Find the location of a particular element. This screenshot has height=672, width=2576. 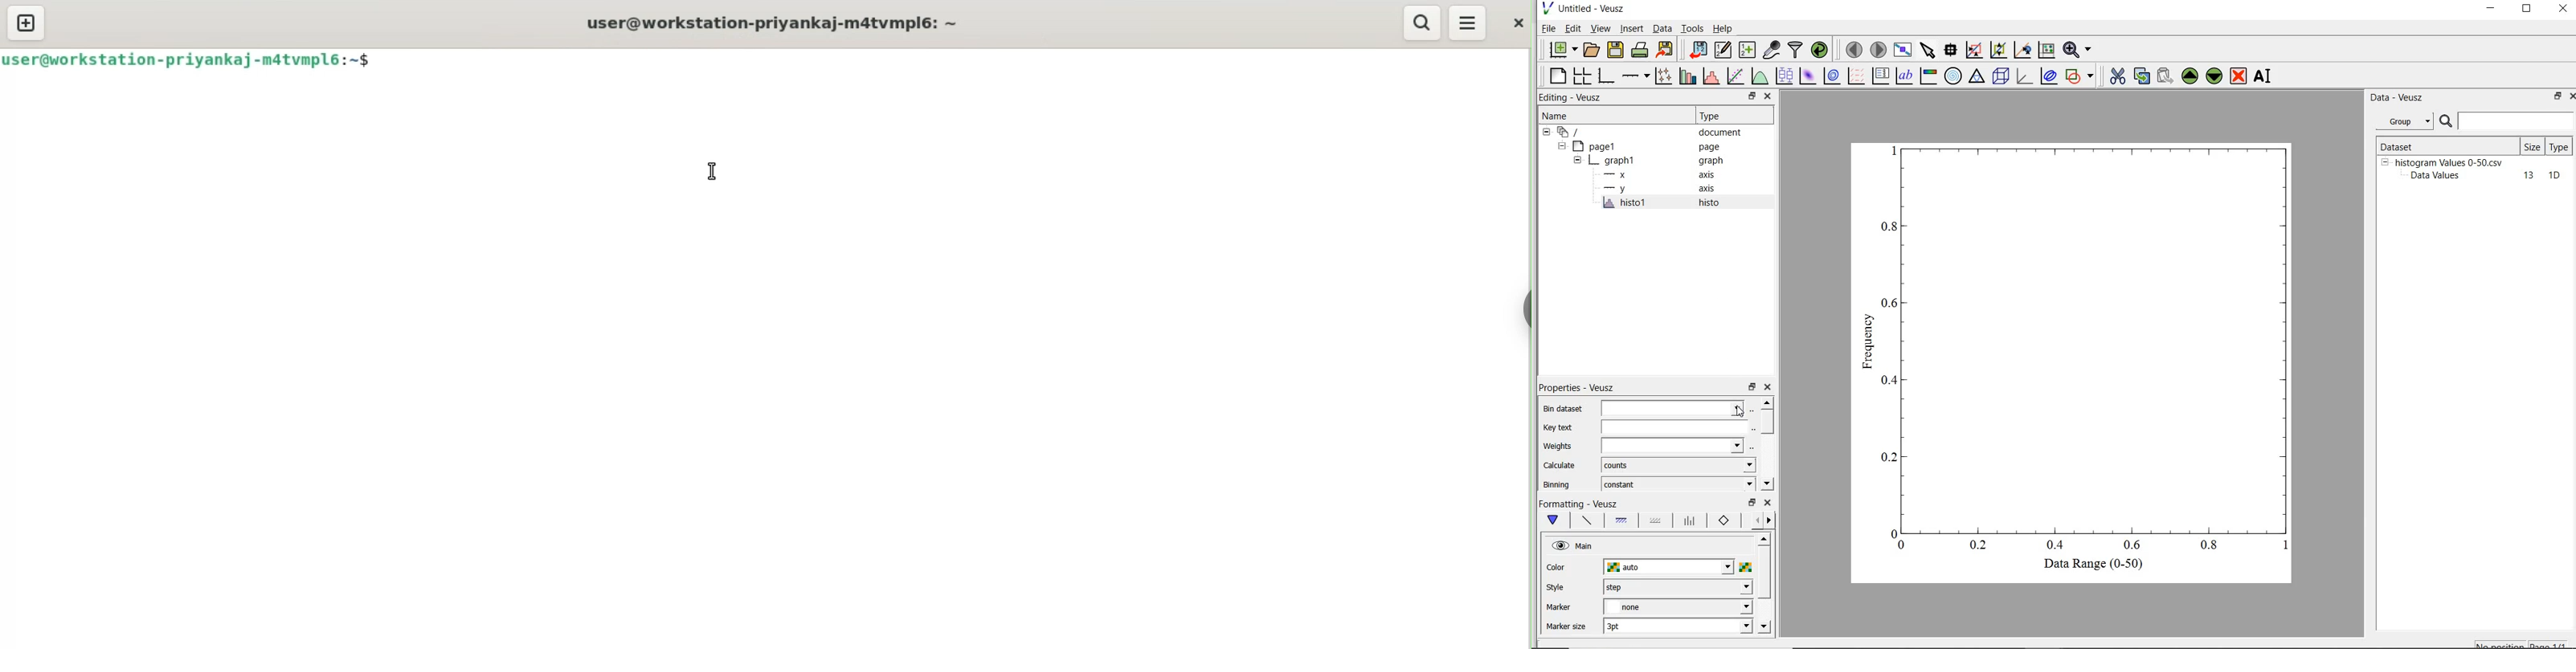

Data Values is located at coordinates (2439, 176).